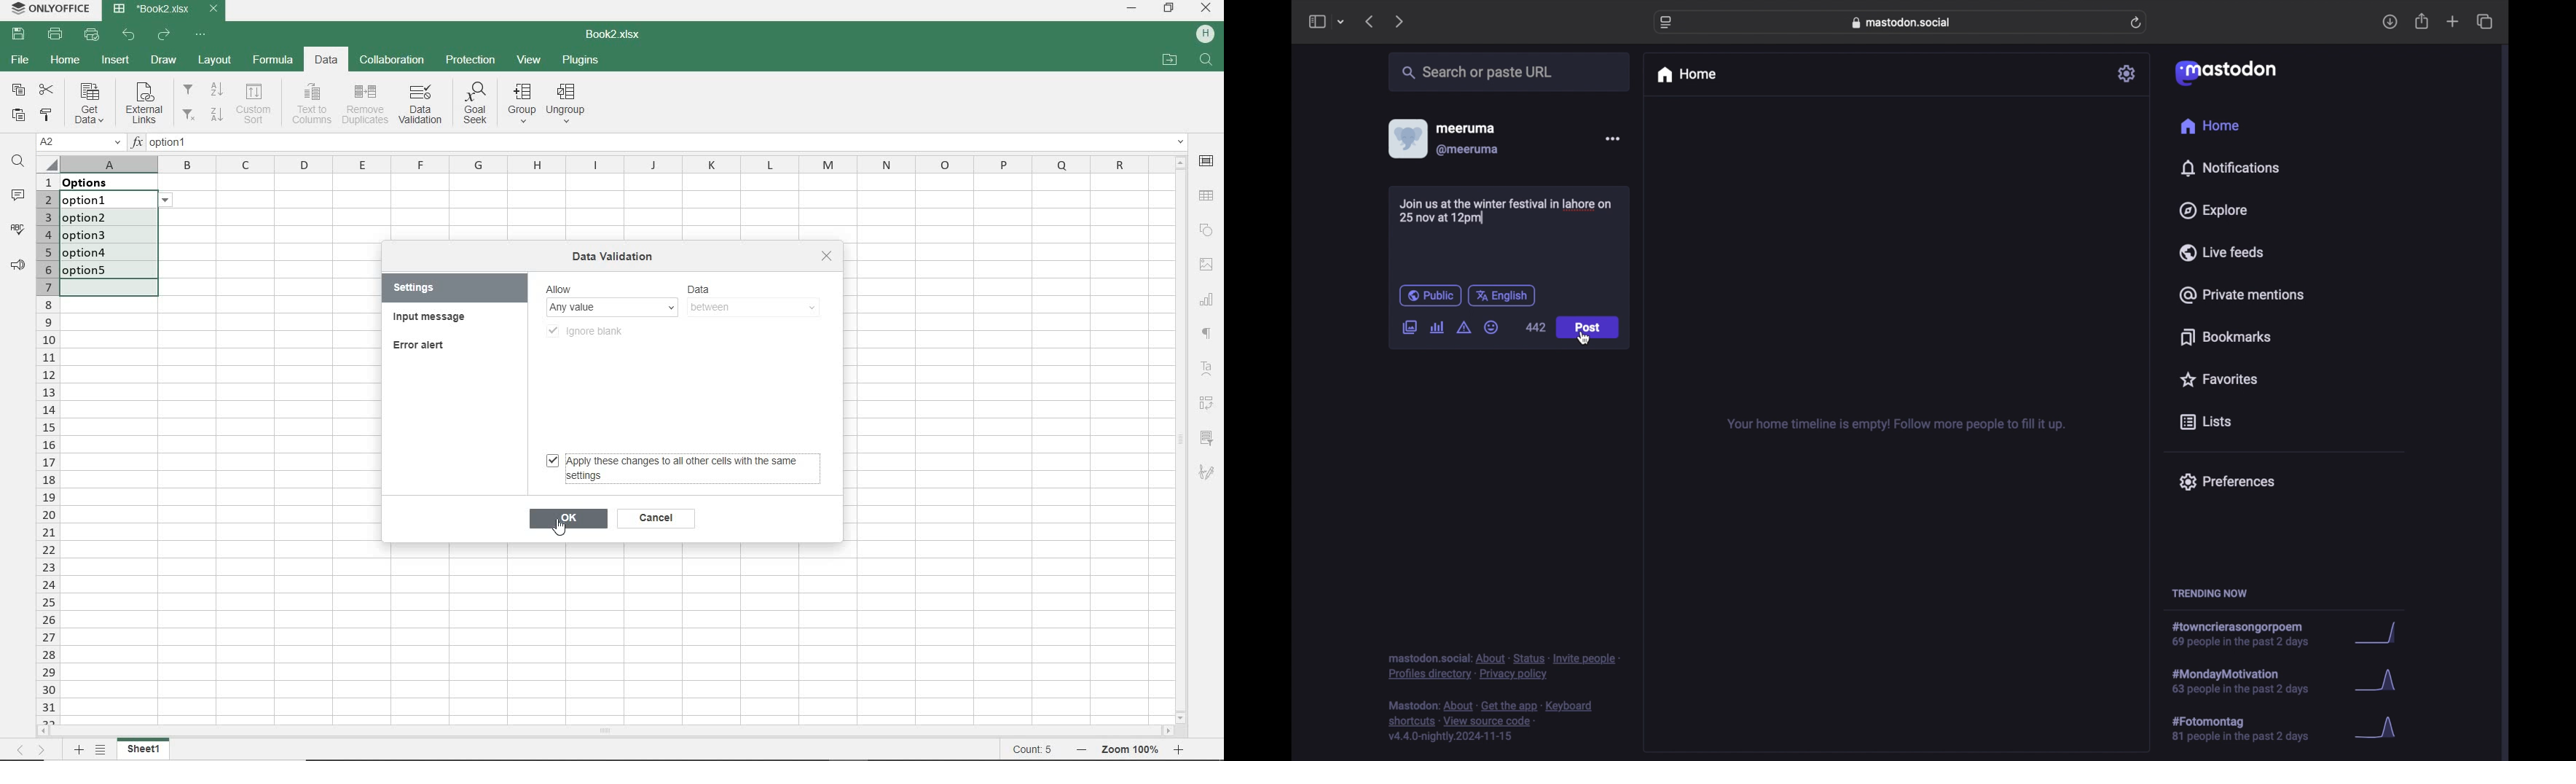 This screenshot has width=2576, height=784. Describe the element at coordinates (1206, 163) in the screenshot. I see `CELL SETTINGS` at that location.